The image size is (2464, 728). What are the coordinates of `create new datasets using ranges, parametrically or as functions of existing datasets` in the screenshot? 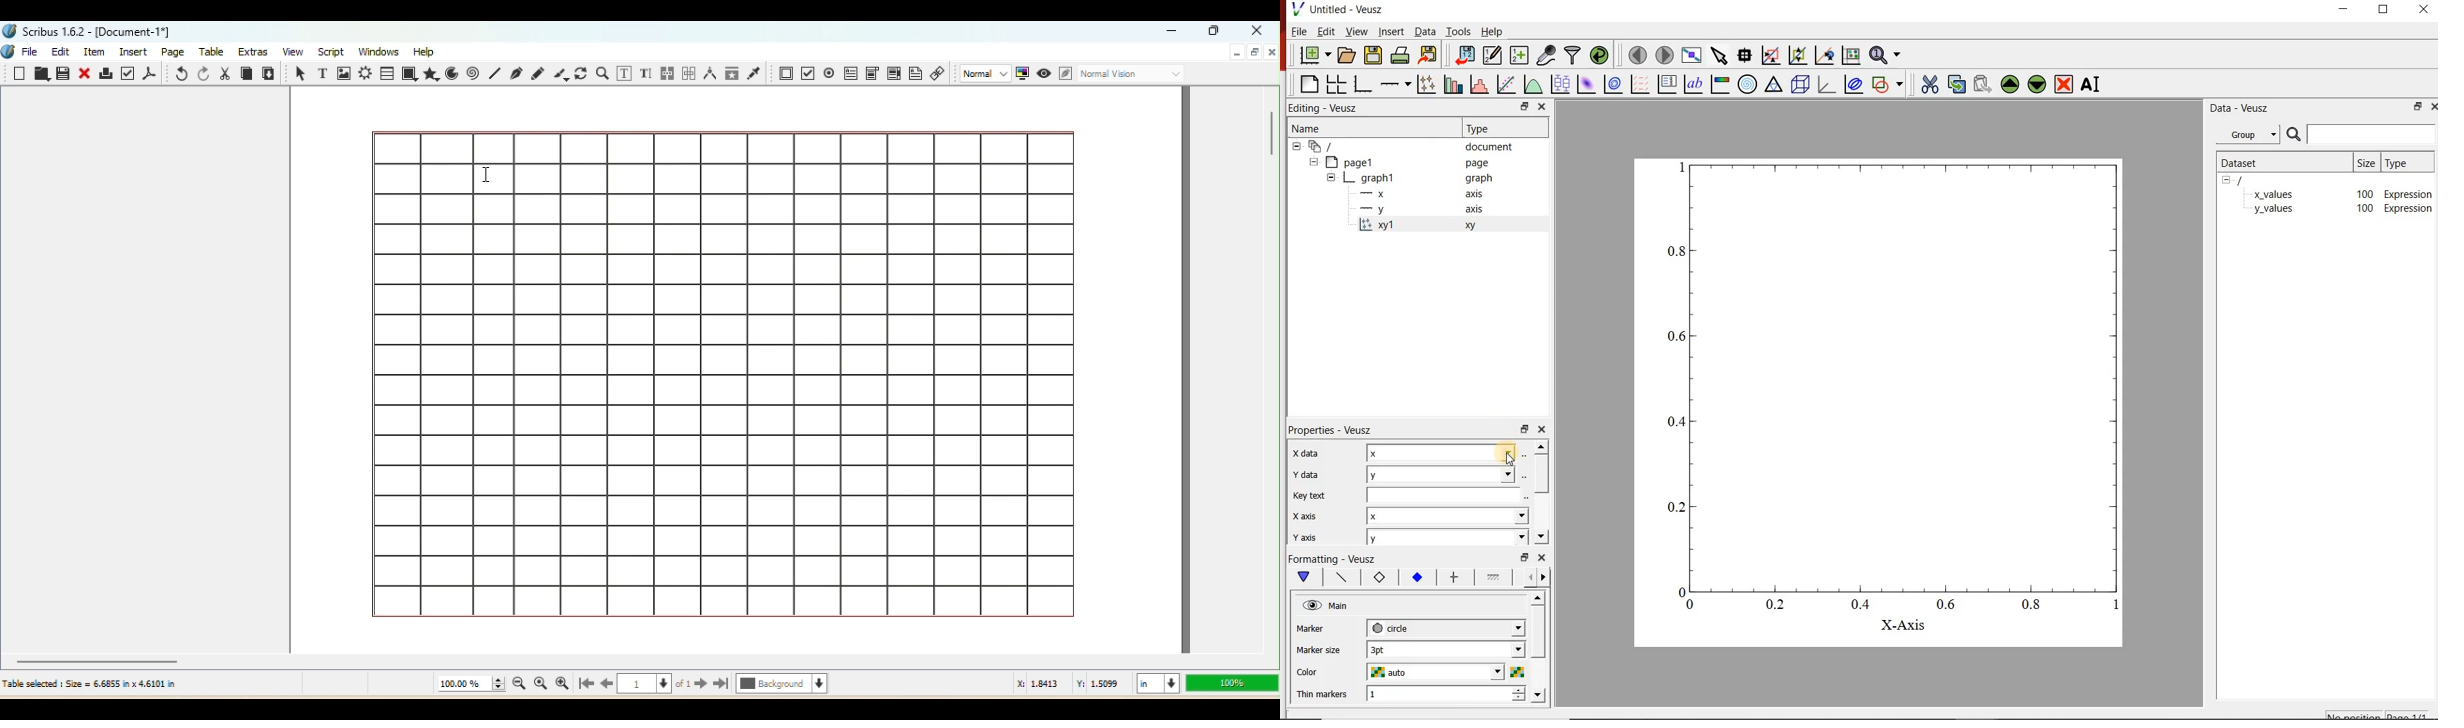 It's located at (1521, 56).